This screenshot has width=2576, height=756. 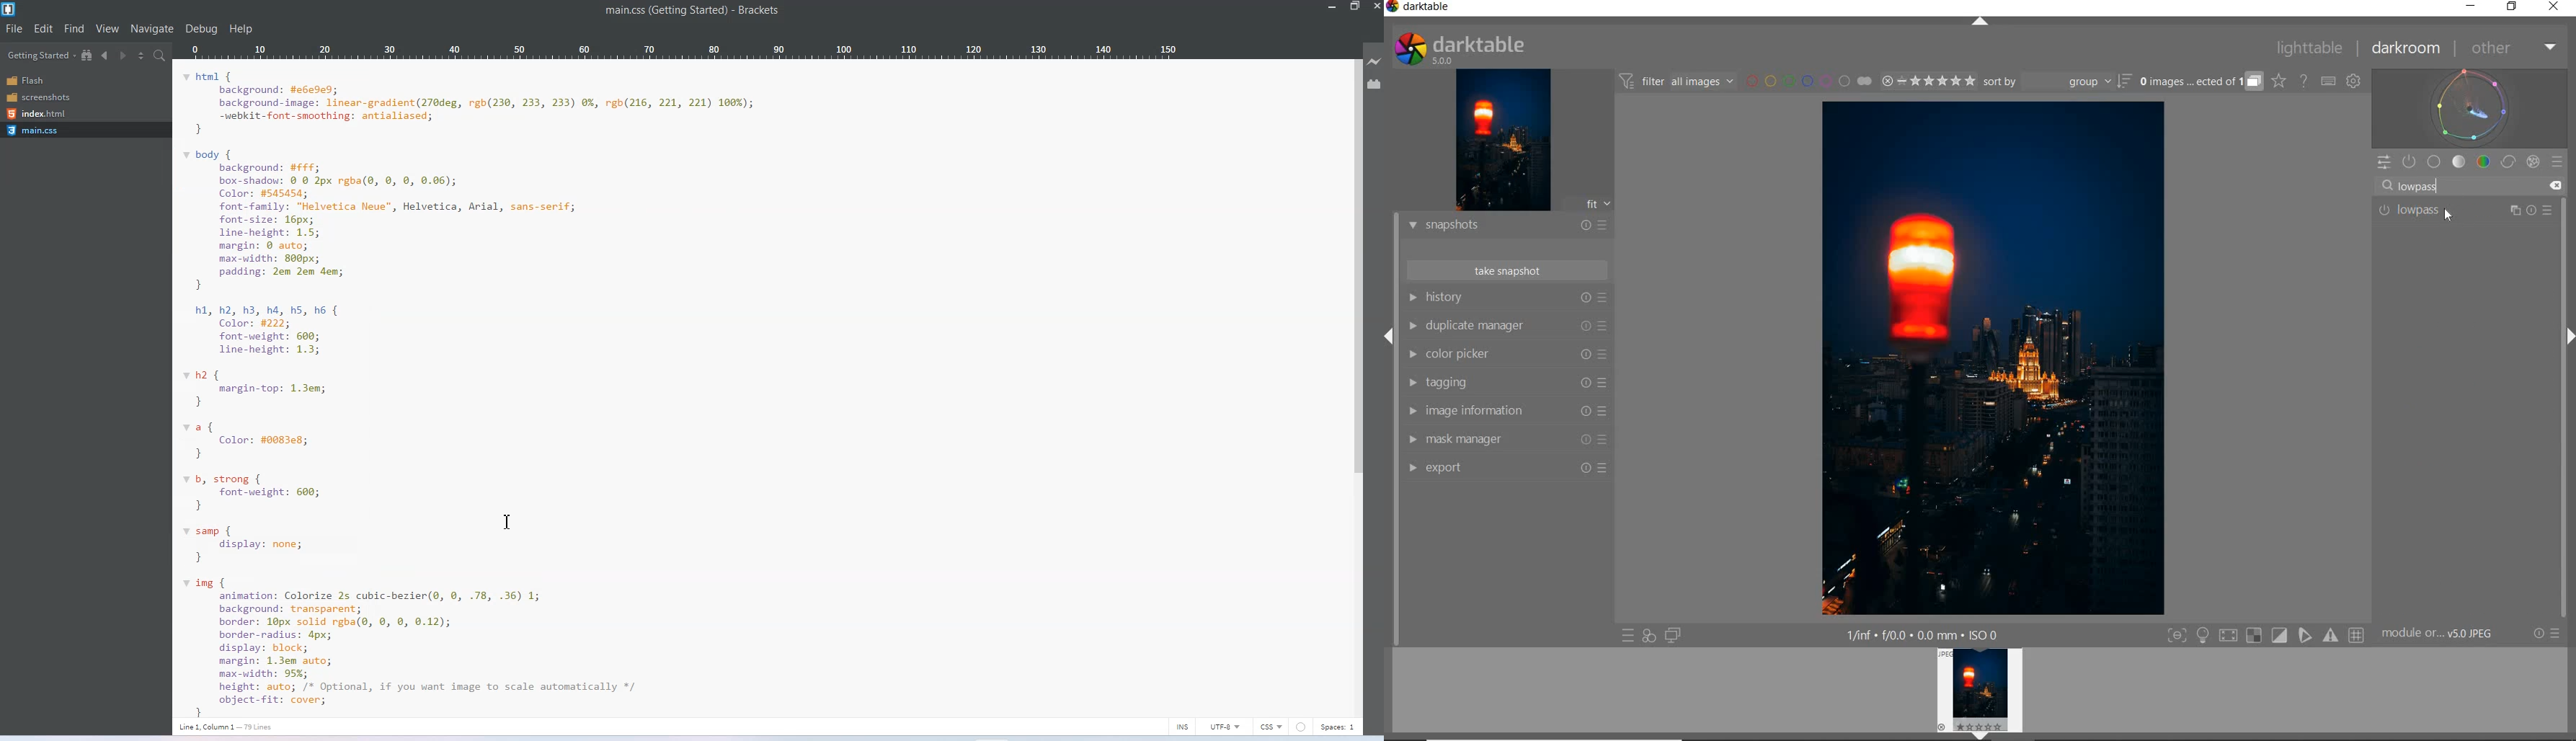 I want to click on QUICK ACCESS TO PRESET, so click(x=1628, y=637).